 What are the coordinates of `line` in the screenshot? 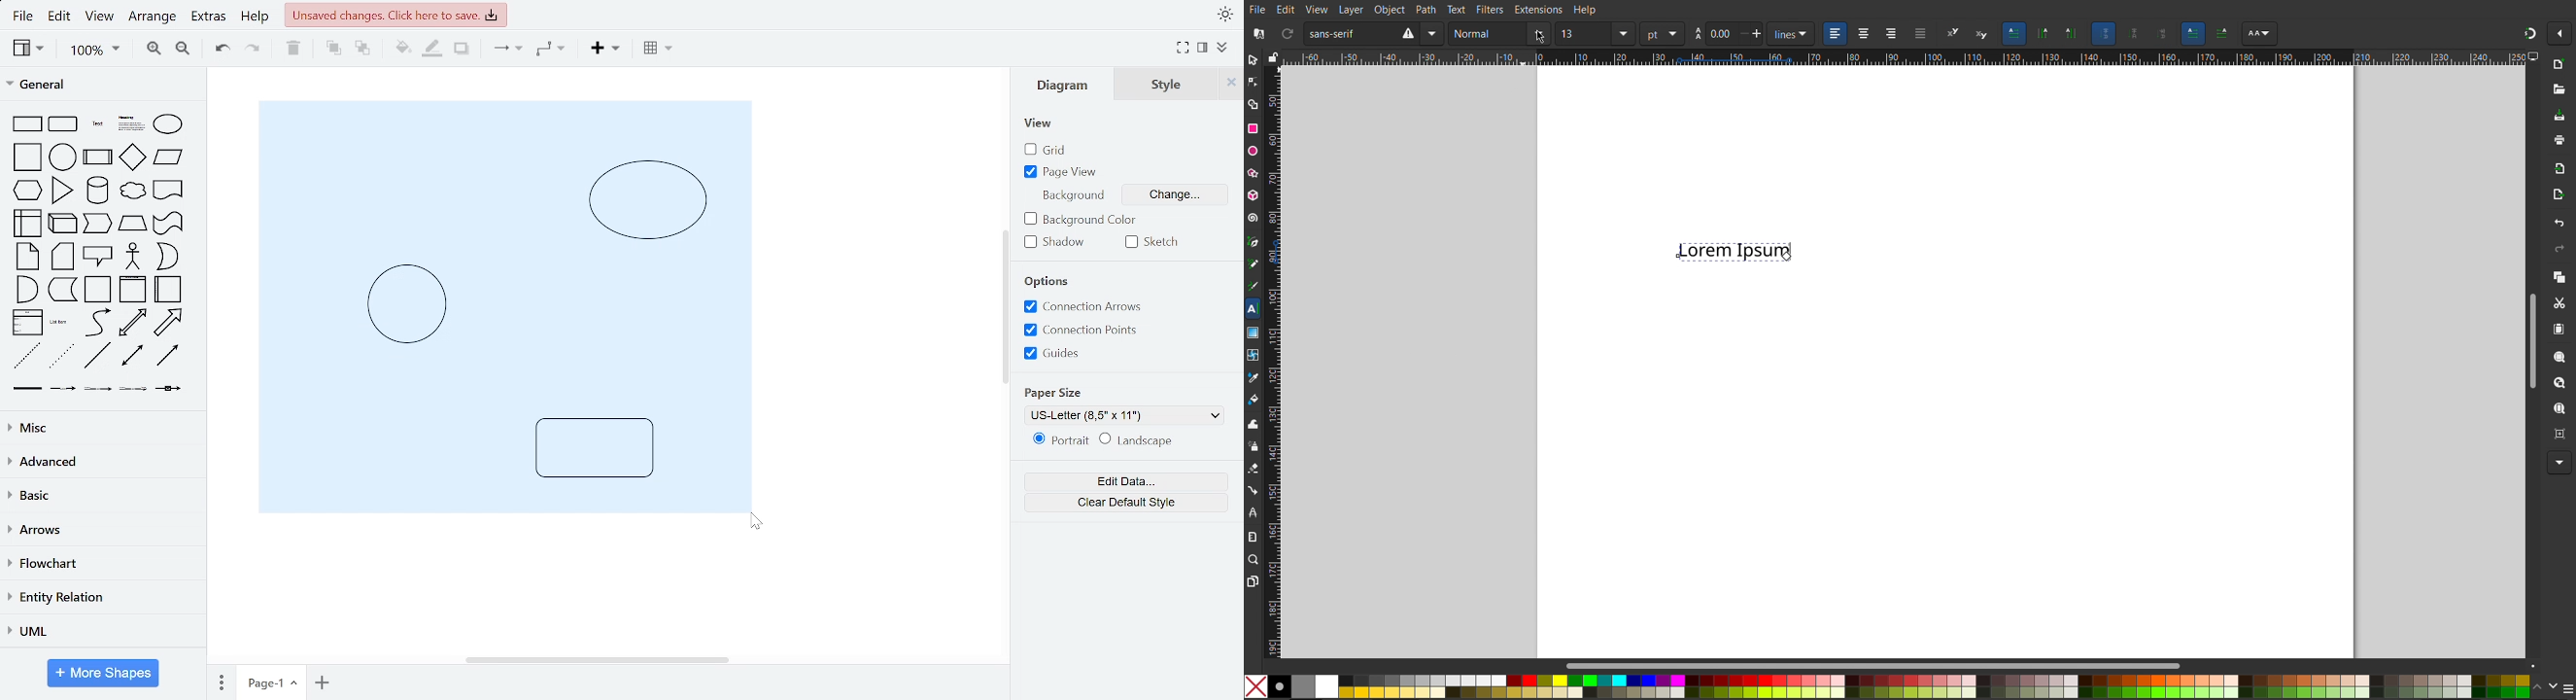 It's located at (98, 356).